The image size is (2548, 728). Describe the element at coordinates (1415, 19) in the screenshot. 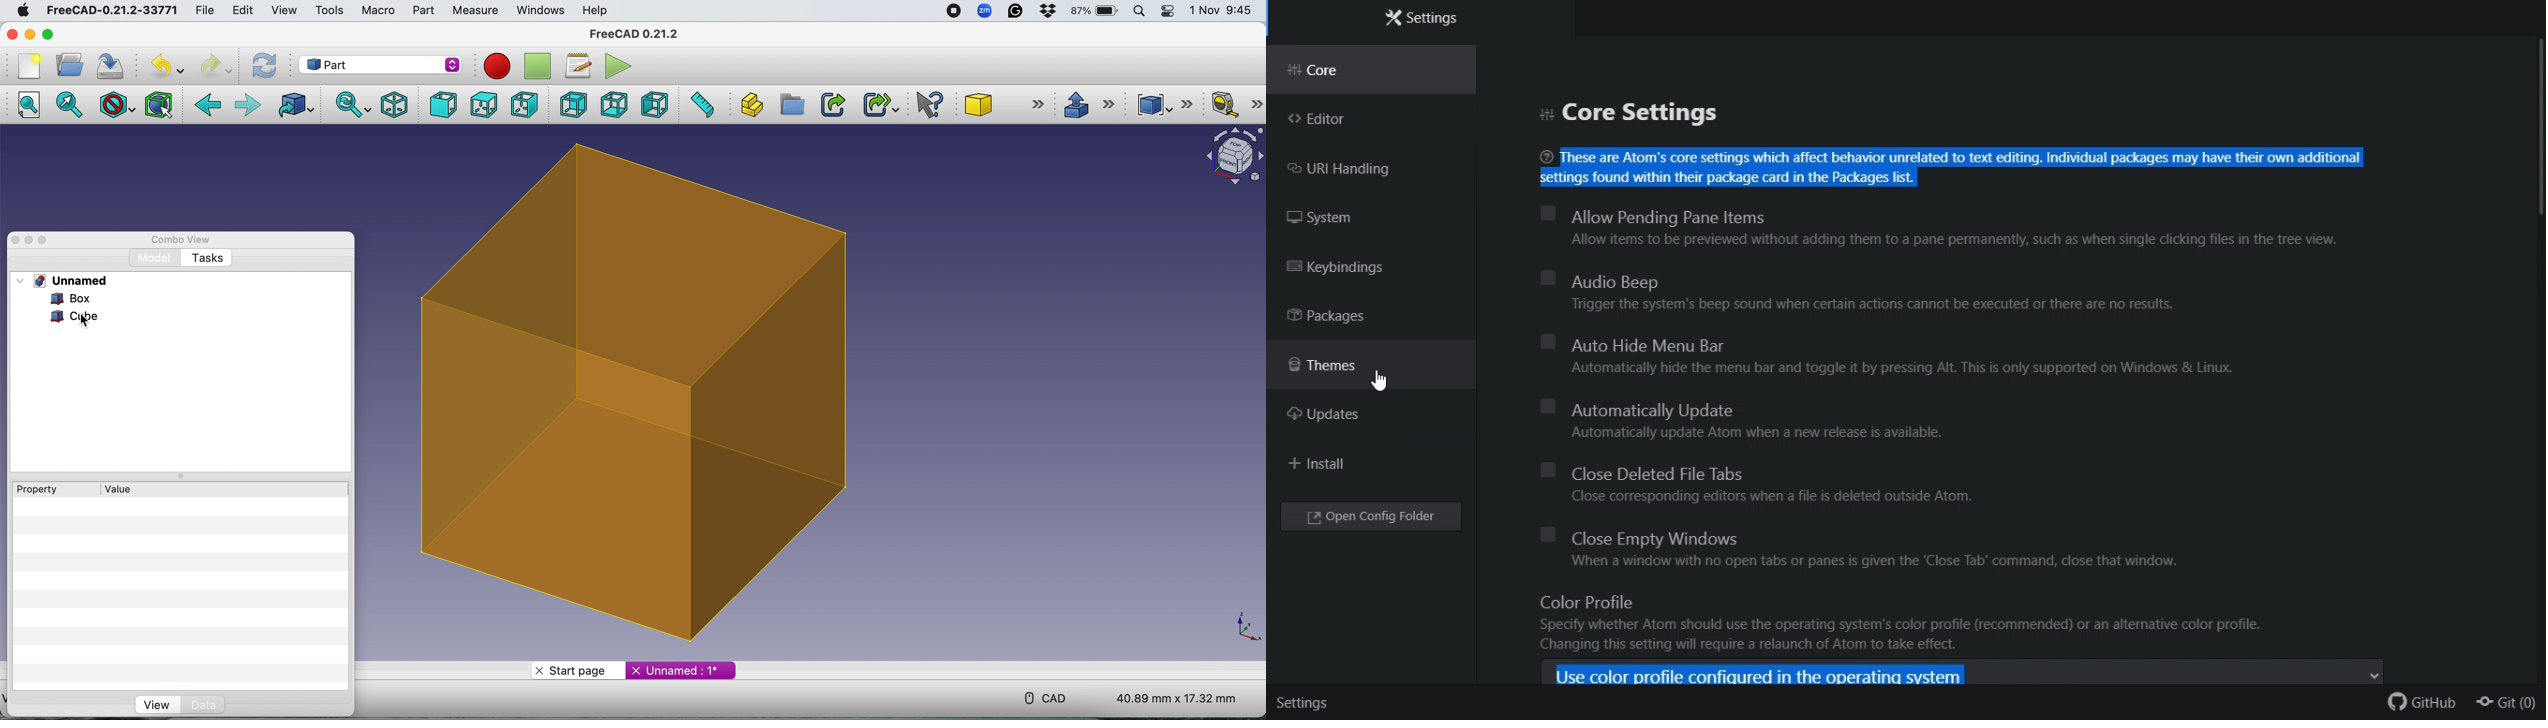

I see `Settings` at that location.